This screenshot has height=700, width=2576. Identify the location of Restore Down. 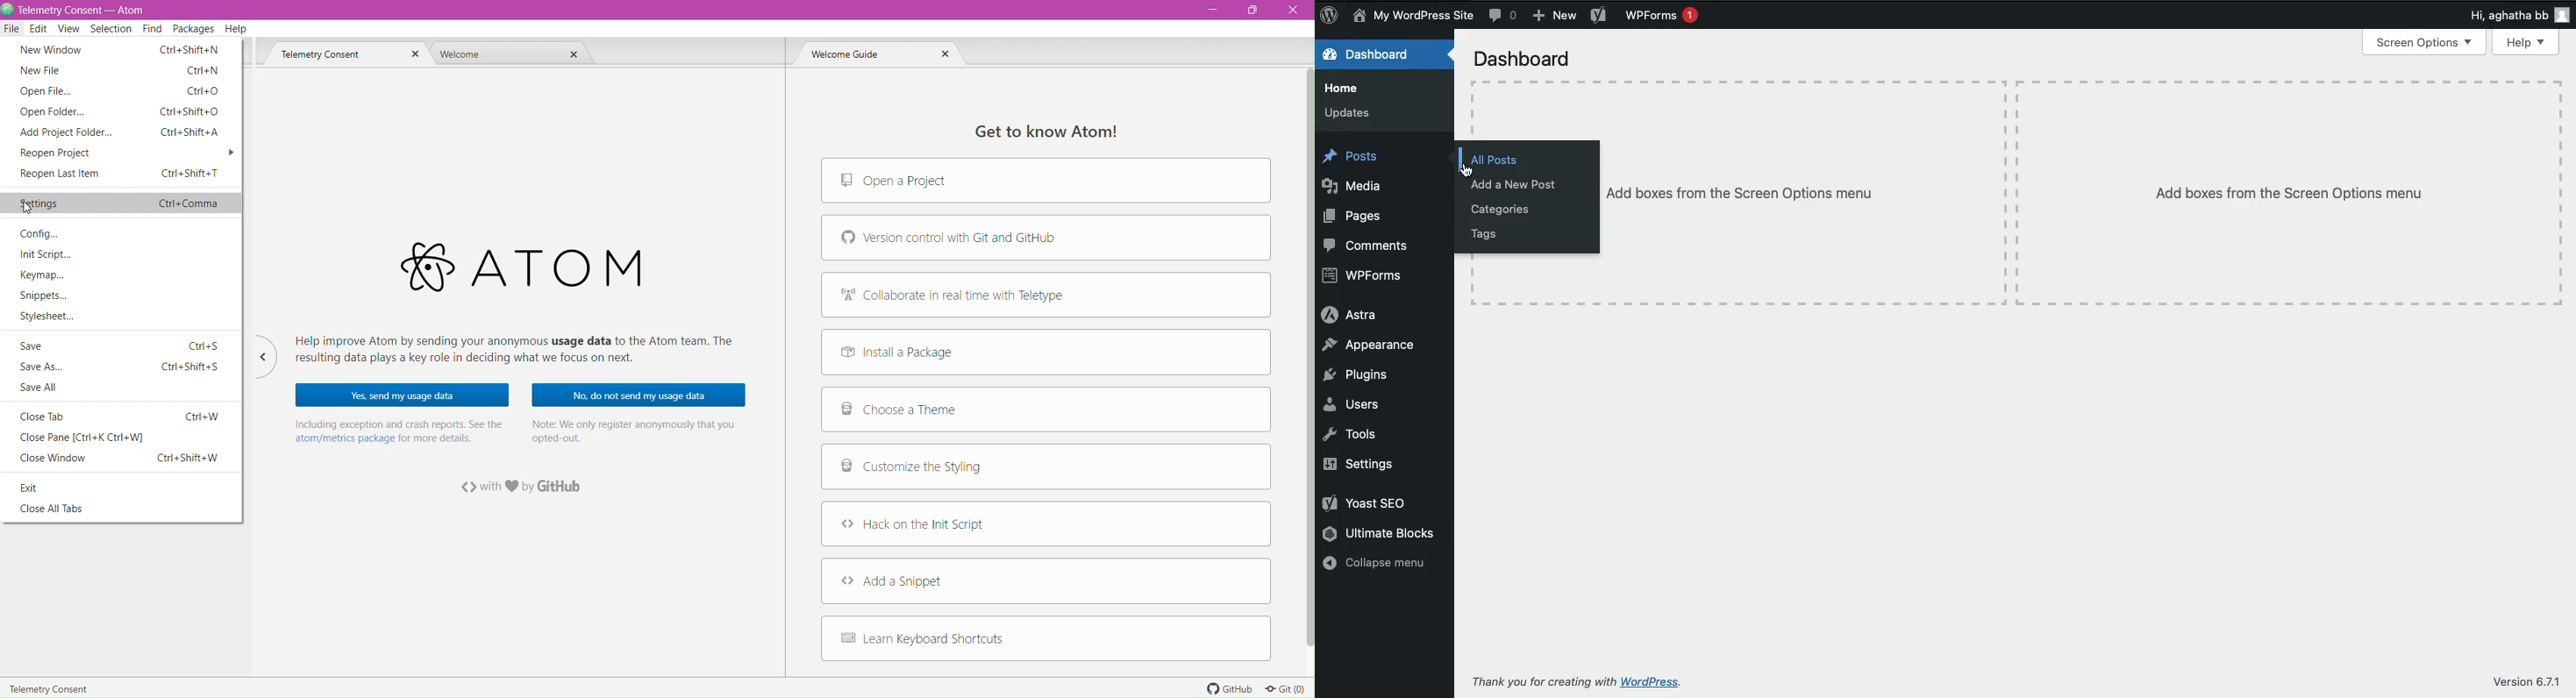
(1258, 10).